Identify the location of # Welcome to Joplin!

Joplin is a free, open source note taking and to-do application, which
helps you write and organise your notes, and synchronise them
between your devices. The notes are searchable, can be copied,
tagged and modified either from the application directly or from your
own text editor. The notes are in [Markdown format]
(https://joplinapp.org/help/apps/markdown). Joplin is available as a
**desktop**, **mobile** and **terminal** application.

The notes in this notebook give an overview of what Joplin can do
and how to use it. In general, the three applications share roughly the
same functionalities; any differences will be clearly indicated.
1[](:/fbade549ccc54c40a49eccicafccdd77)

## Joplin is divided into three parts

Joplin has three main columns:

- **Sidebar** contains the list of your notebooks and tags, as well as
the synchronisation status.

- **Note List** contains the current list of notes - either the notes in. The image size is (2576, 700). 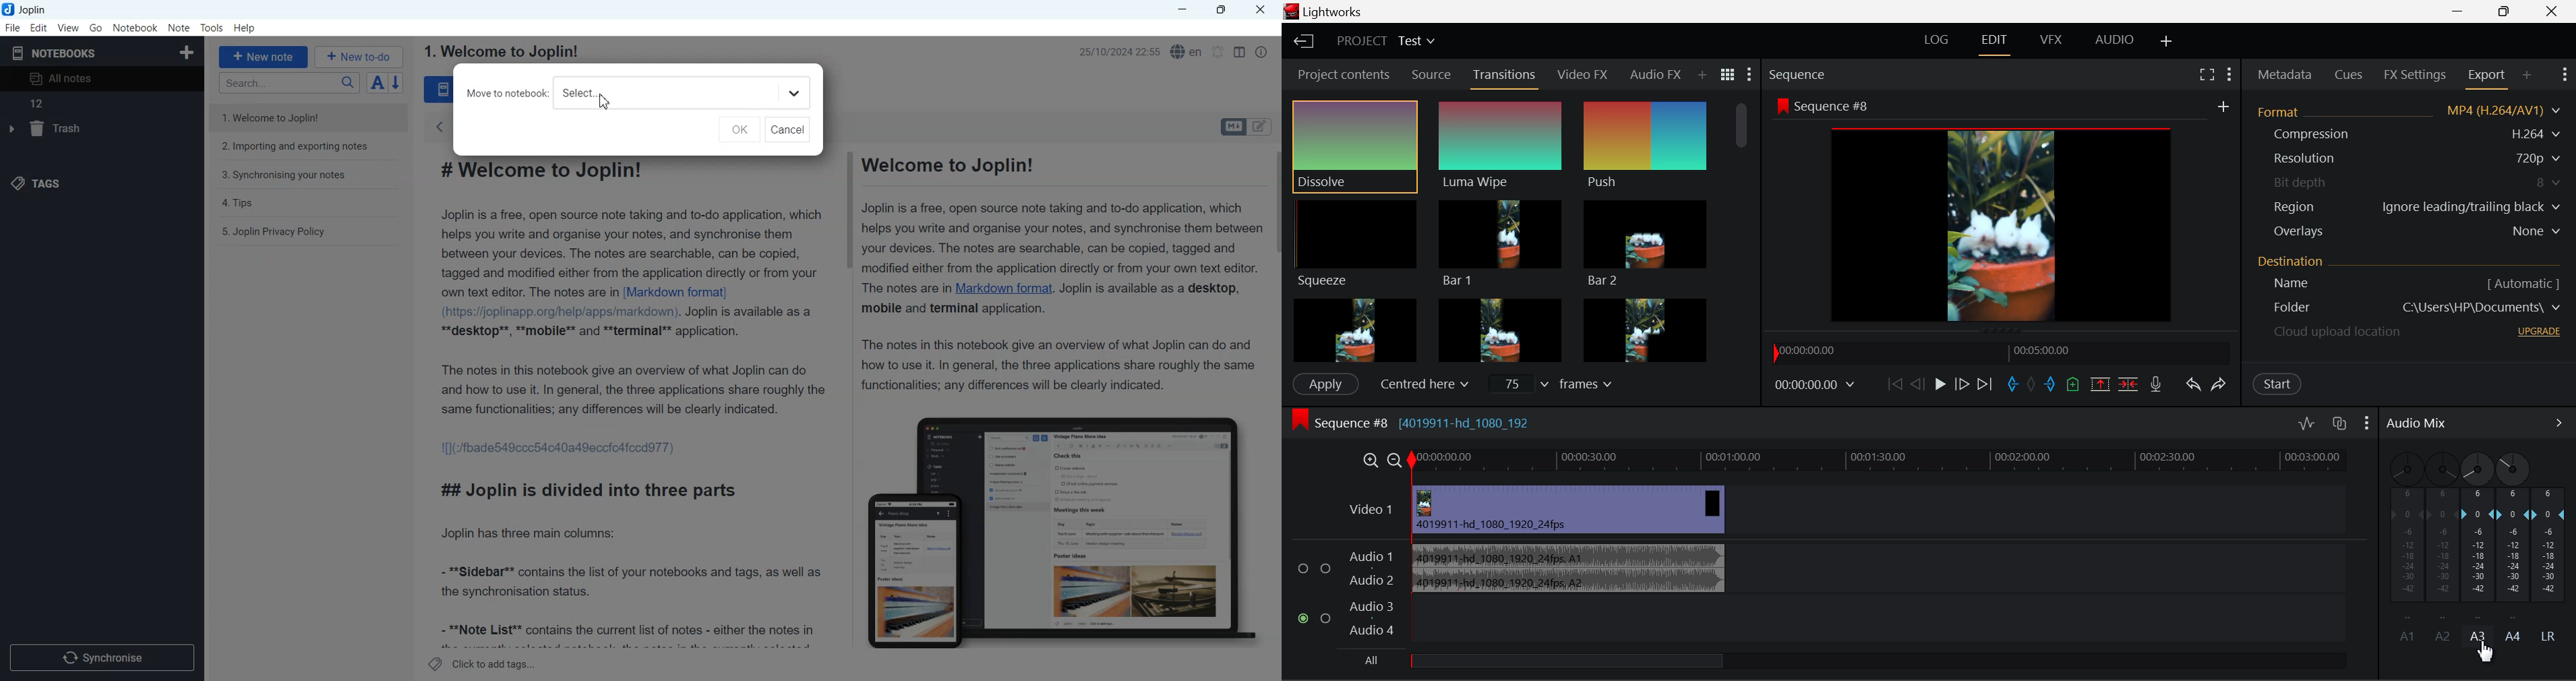
(632, 402).